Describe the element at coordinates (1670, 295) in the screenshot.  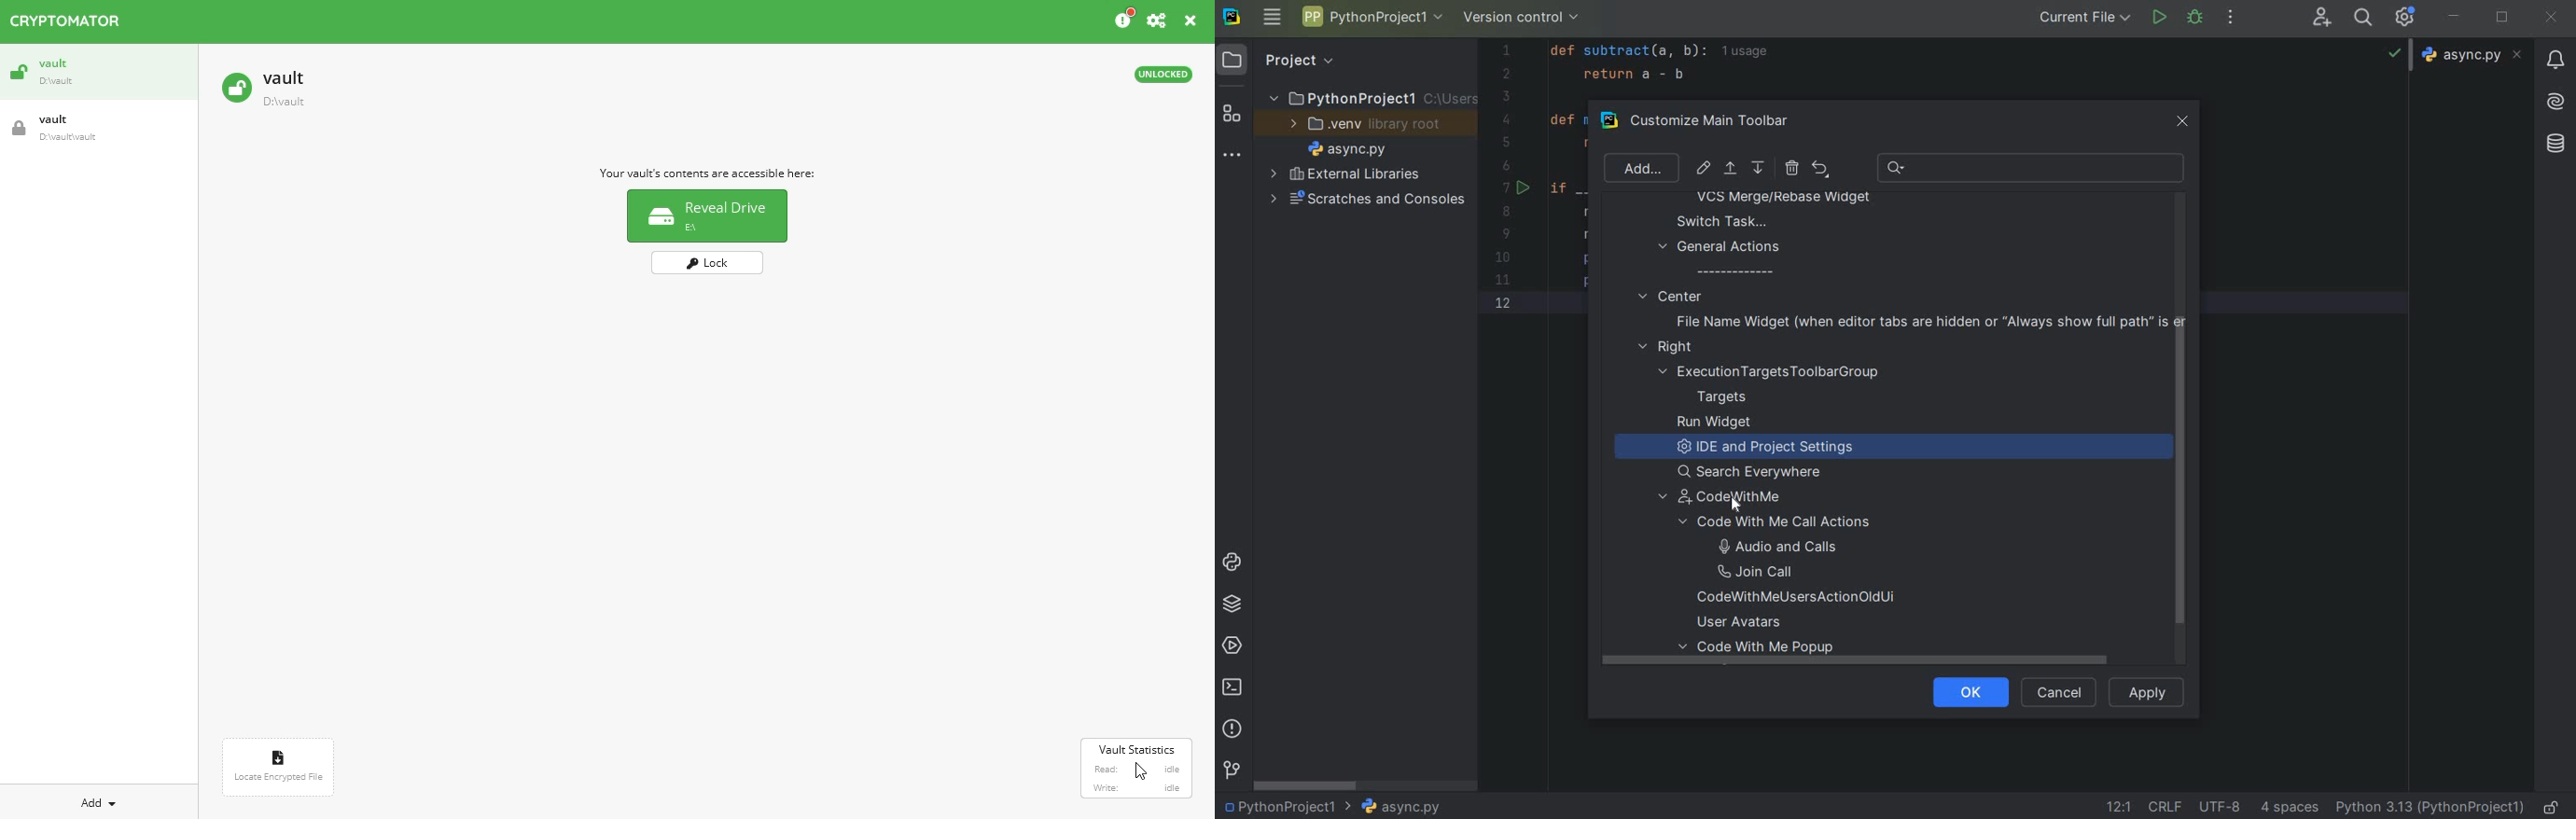
I see `center` at that location.